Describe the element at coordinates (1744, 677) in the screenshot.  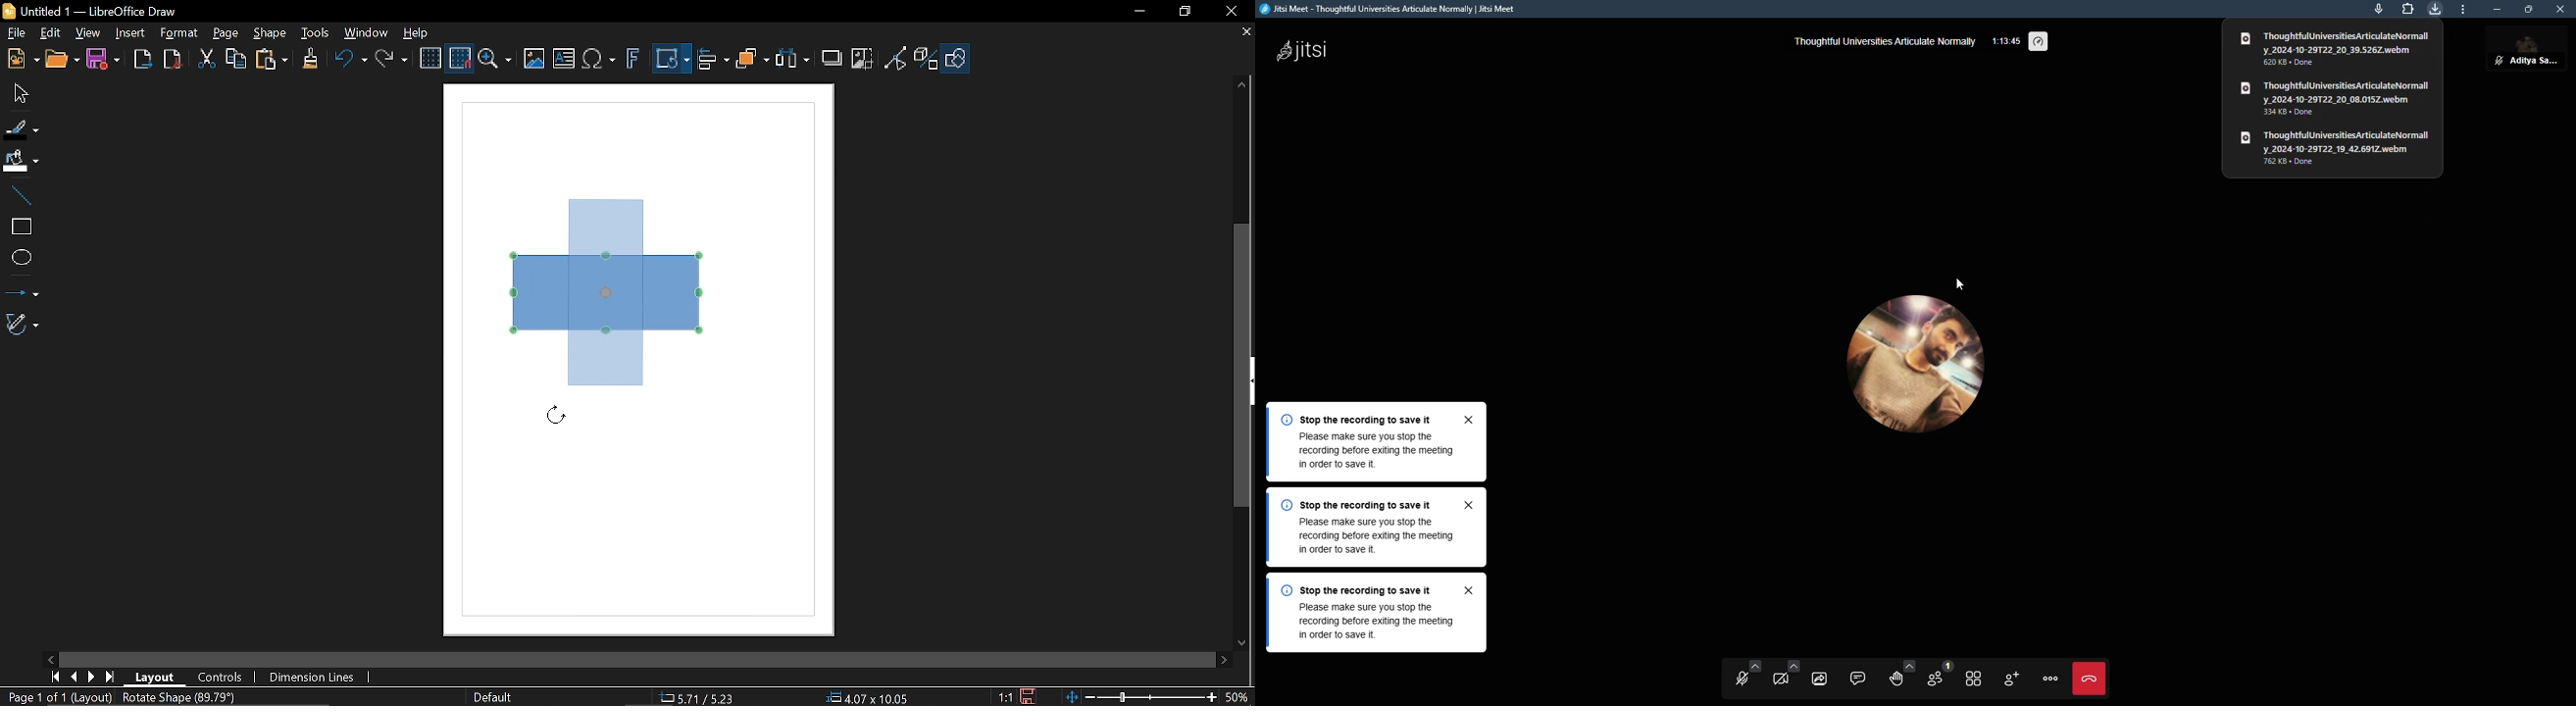
I see `unmute mic` at that location.